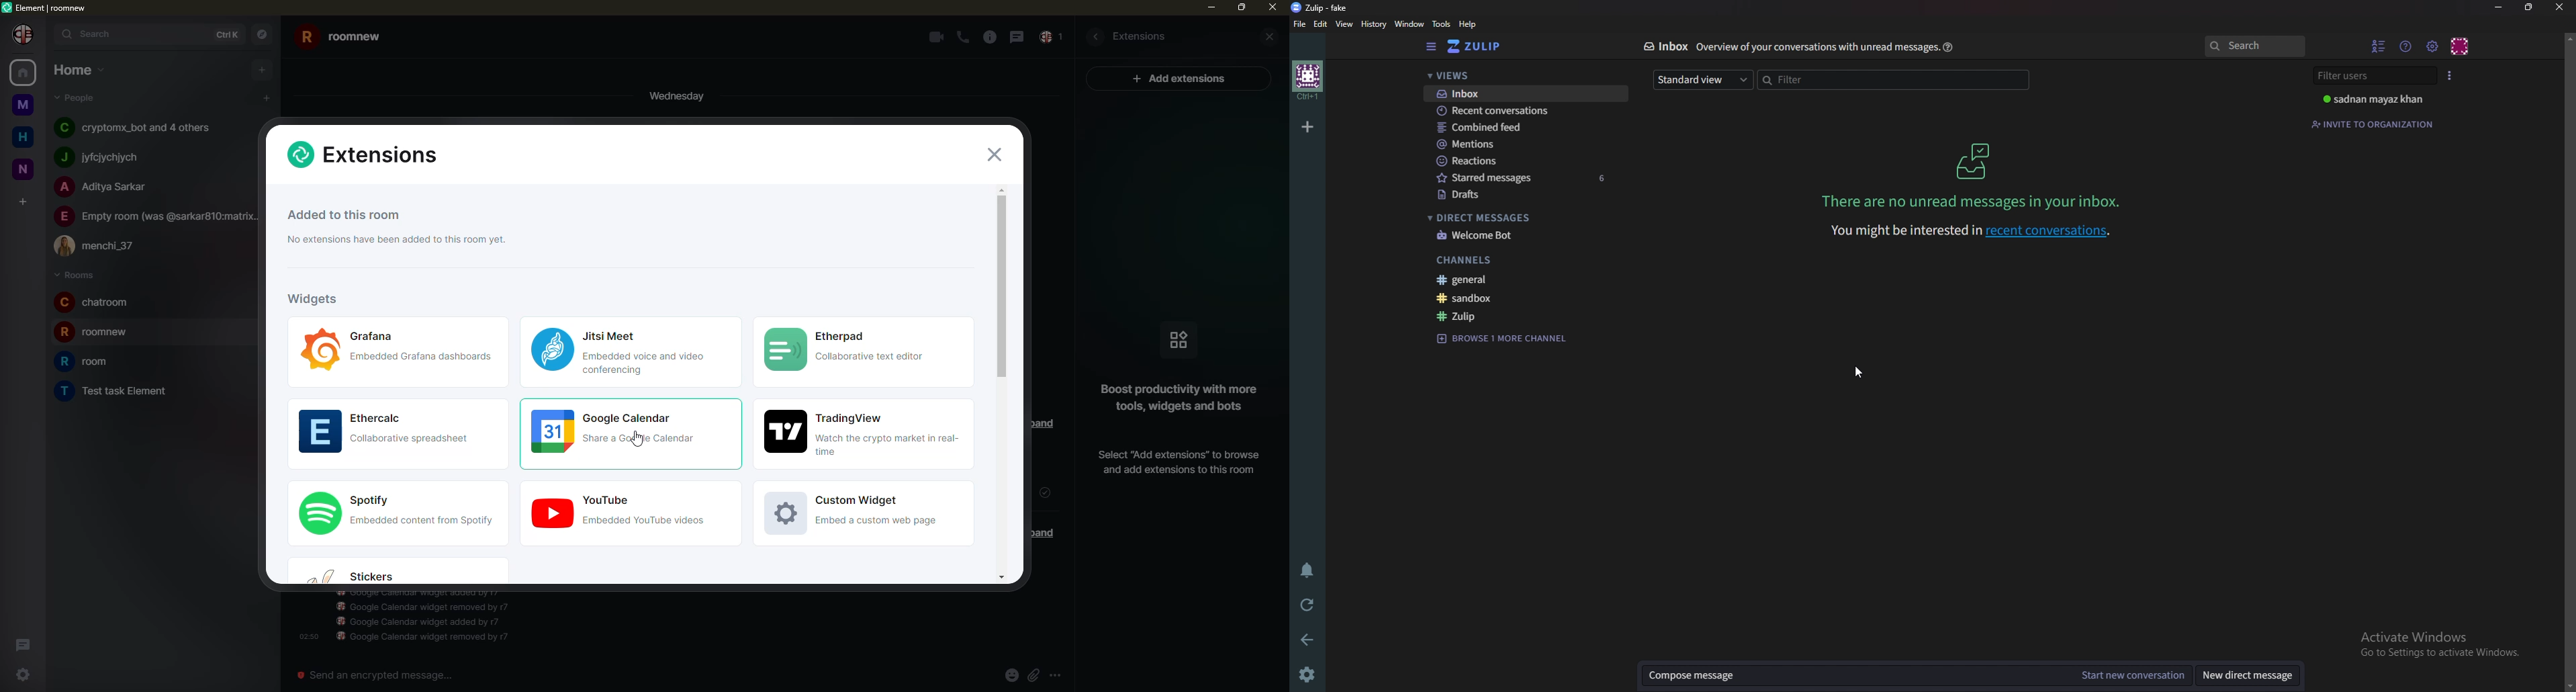 The image size is (2576, 700). Describe the element at coordinates (1861, 371) in the screenshot. I see `cursor` at that location.